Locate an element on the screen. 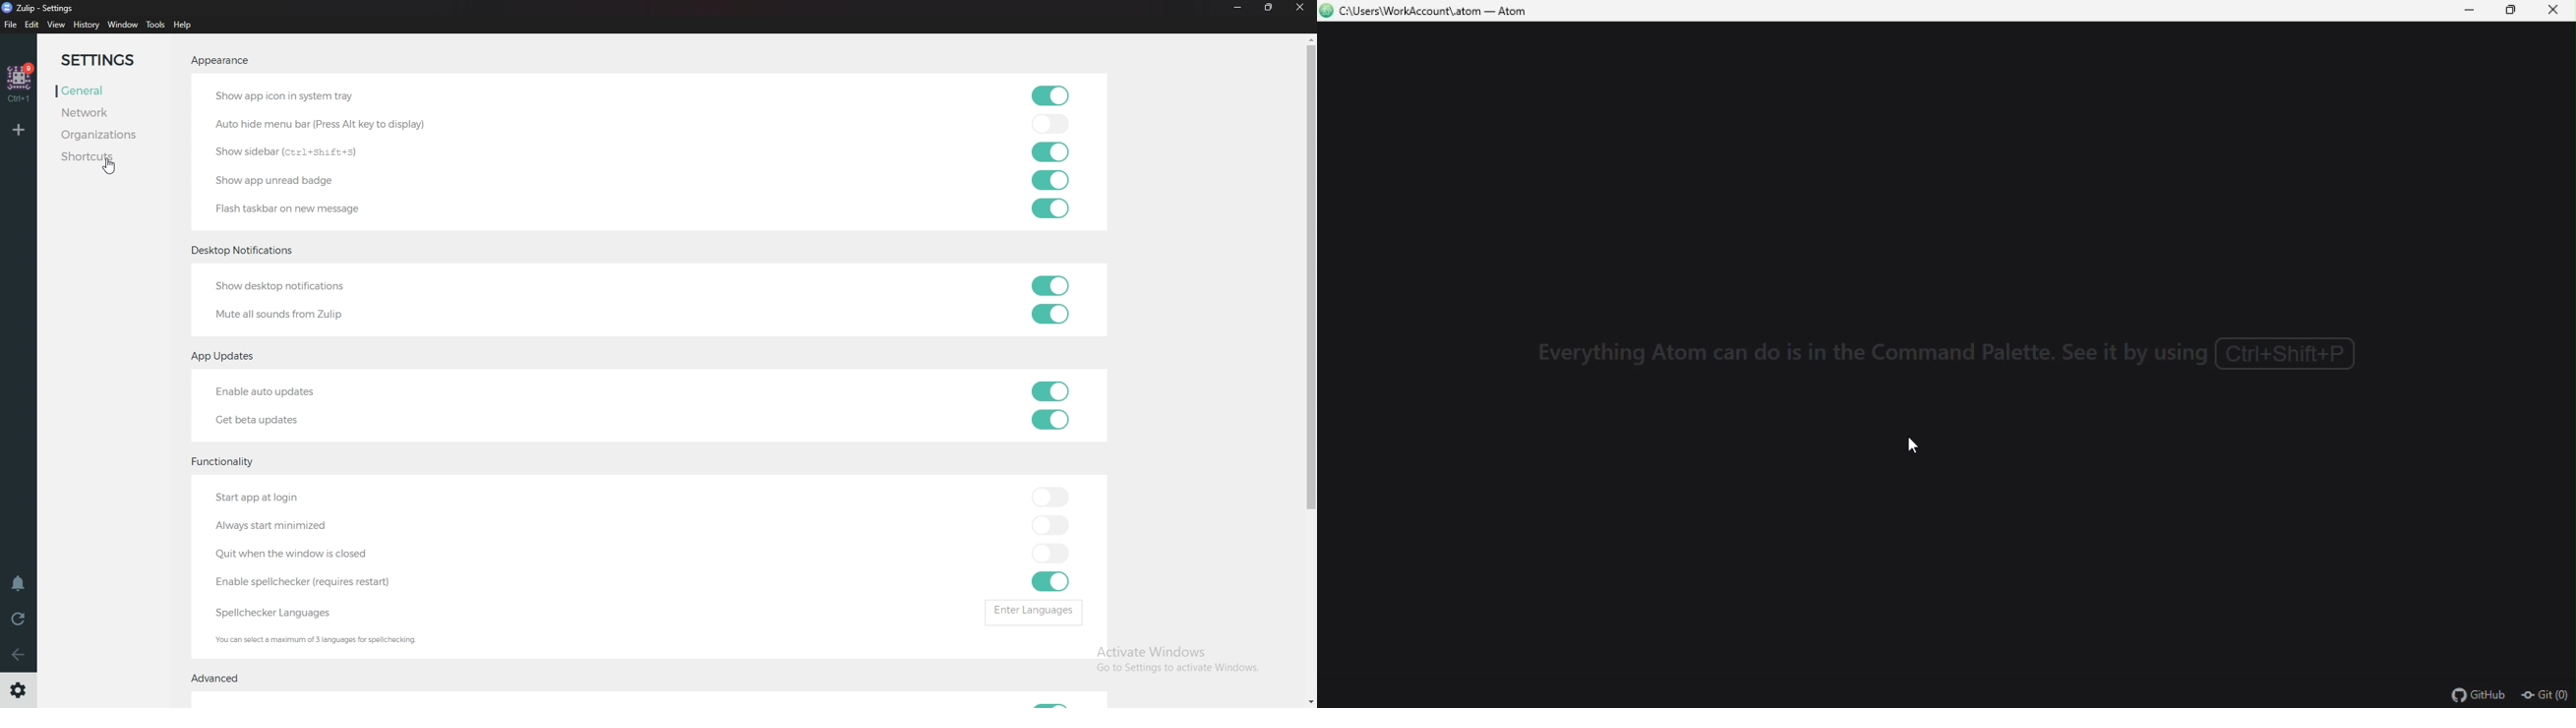 Image resolution: width=2576 pixels, height=728 pixels. toggle is located at coordinates (1051, 286).